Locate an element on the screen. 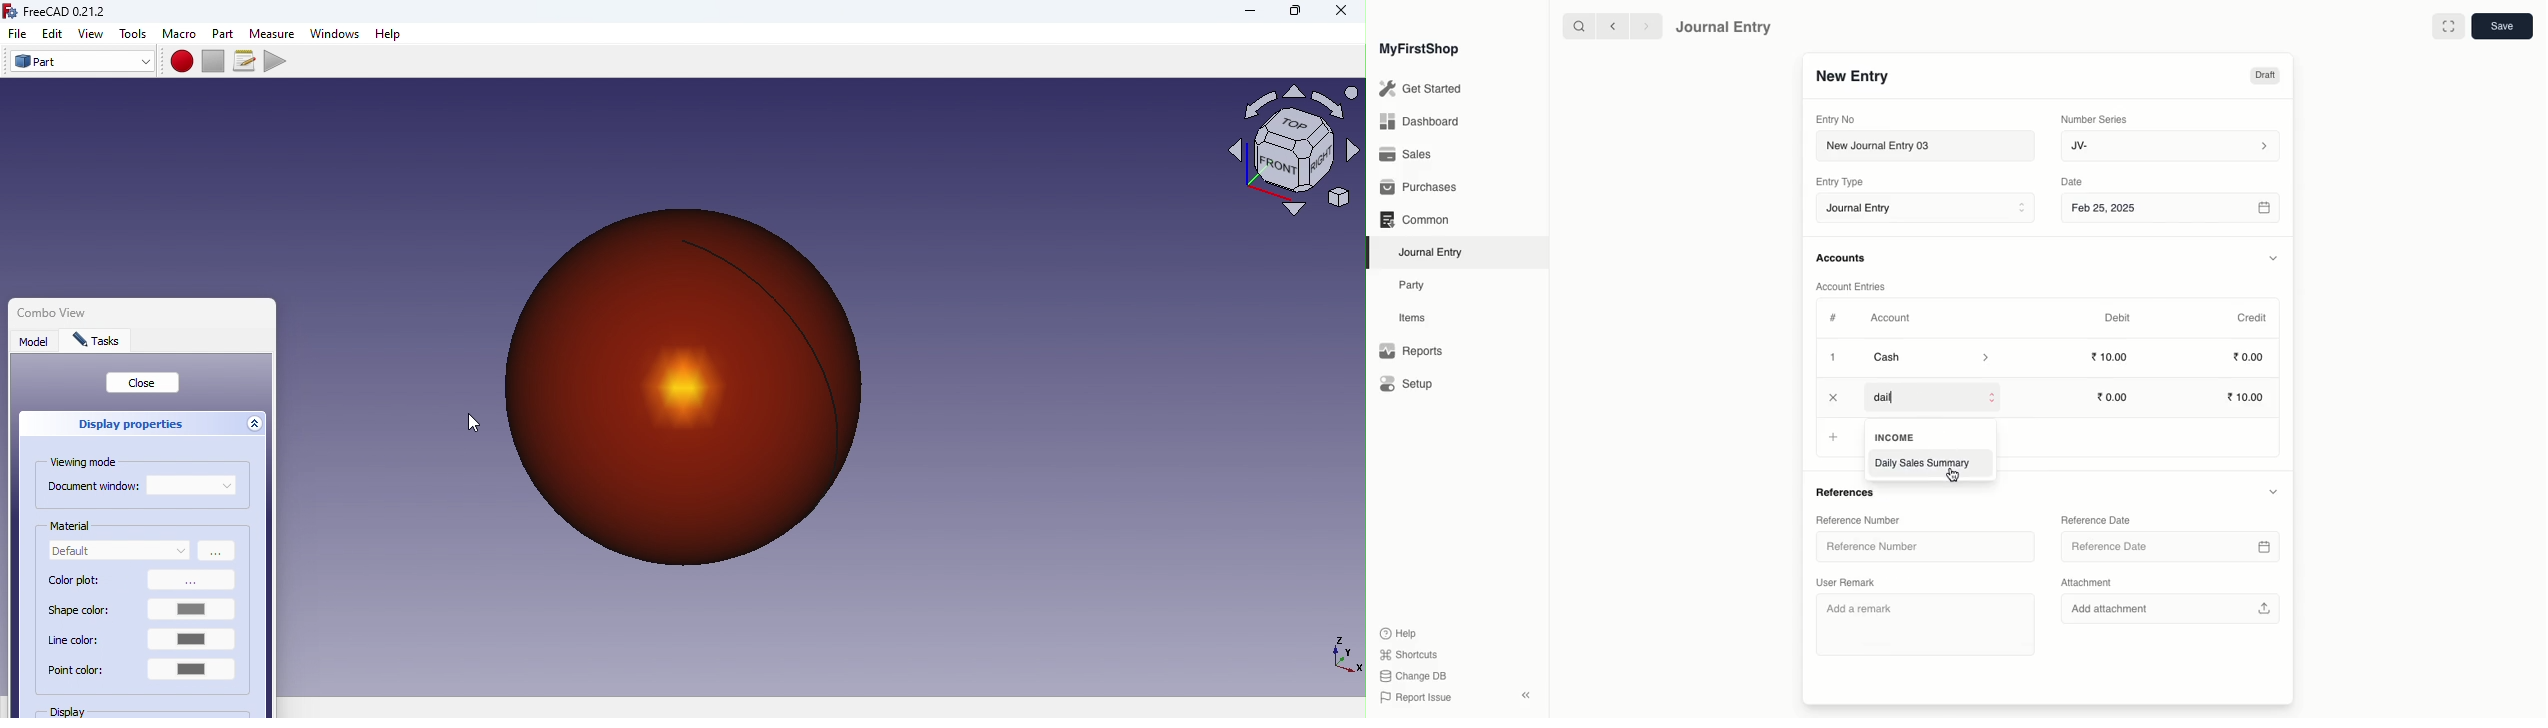 Image resolution: width=2548 pixels, height=728 pixels. Shortcuts is located at coordinates (1406, 653).